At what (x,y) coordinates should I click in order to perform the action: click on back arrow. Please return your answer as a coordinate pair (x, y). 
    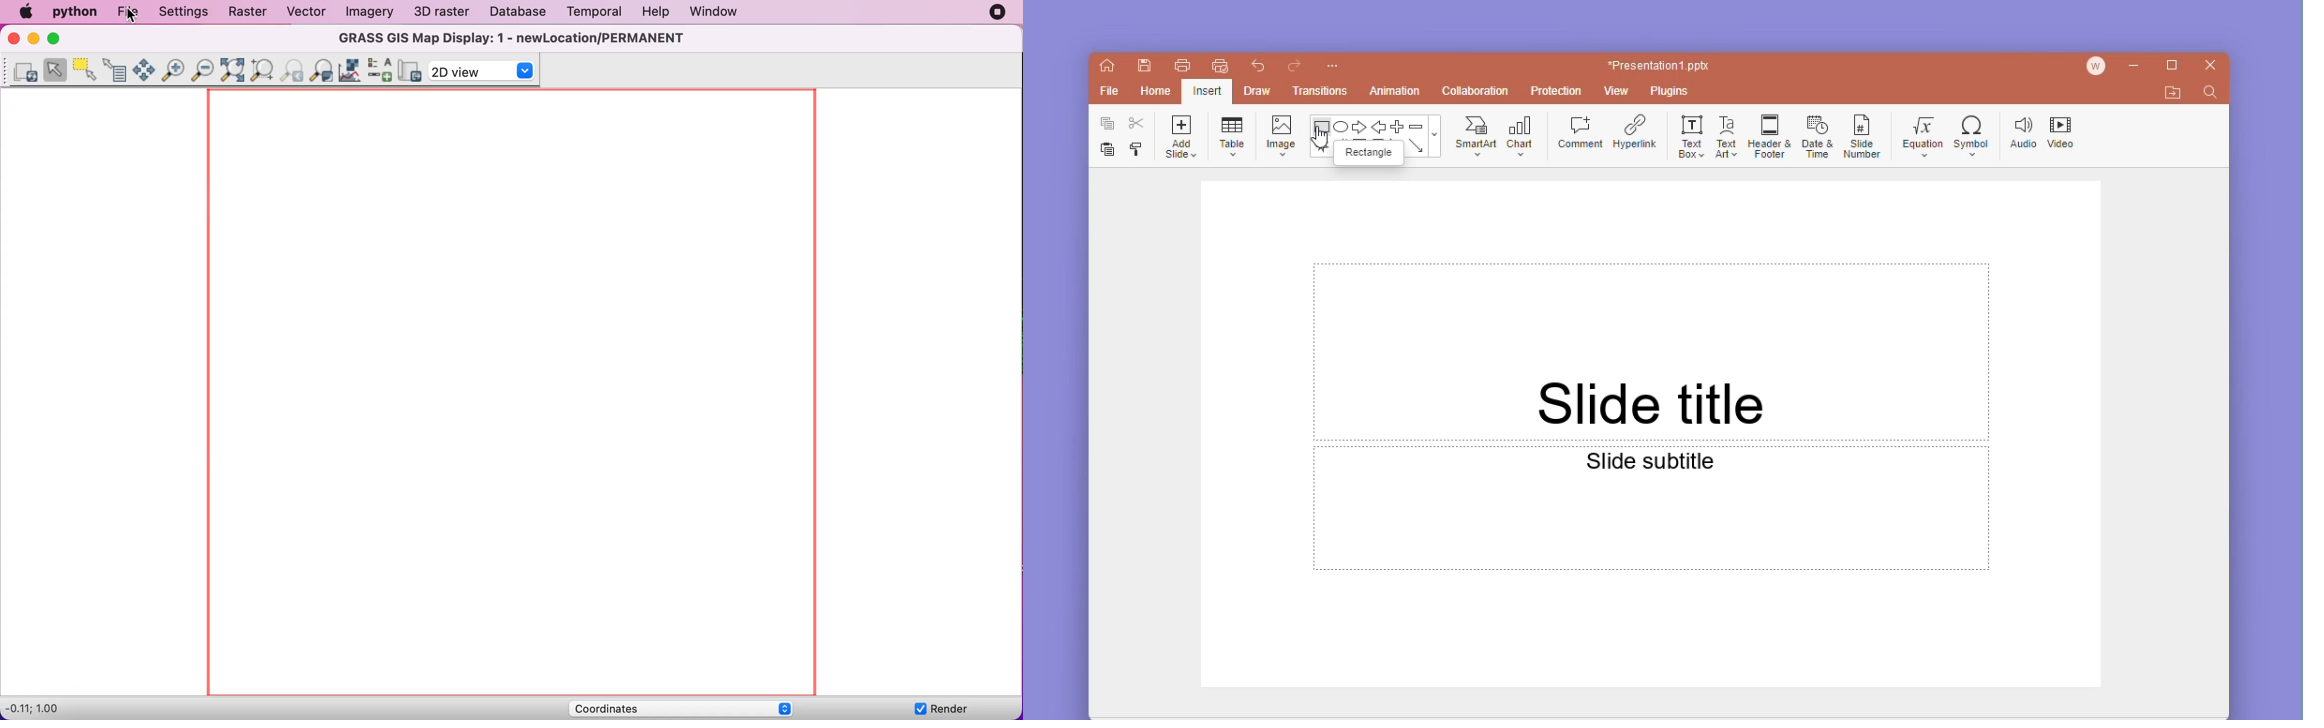
    Looking at the image, I should click on (1377, 125).